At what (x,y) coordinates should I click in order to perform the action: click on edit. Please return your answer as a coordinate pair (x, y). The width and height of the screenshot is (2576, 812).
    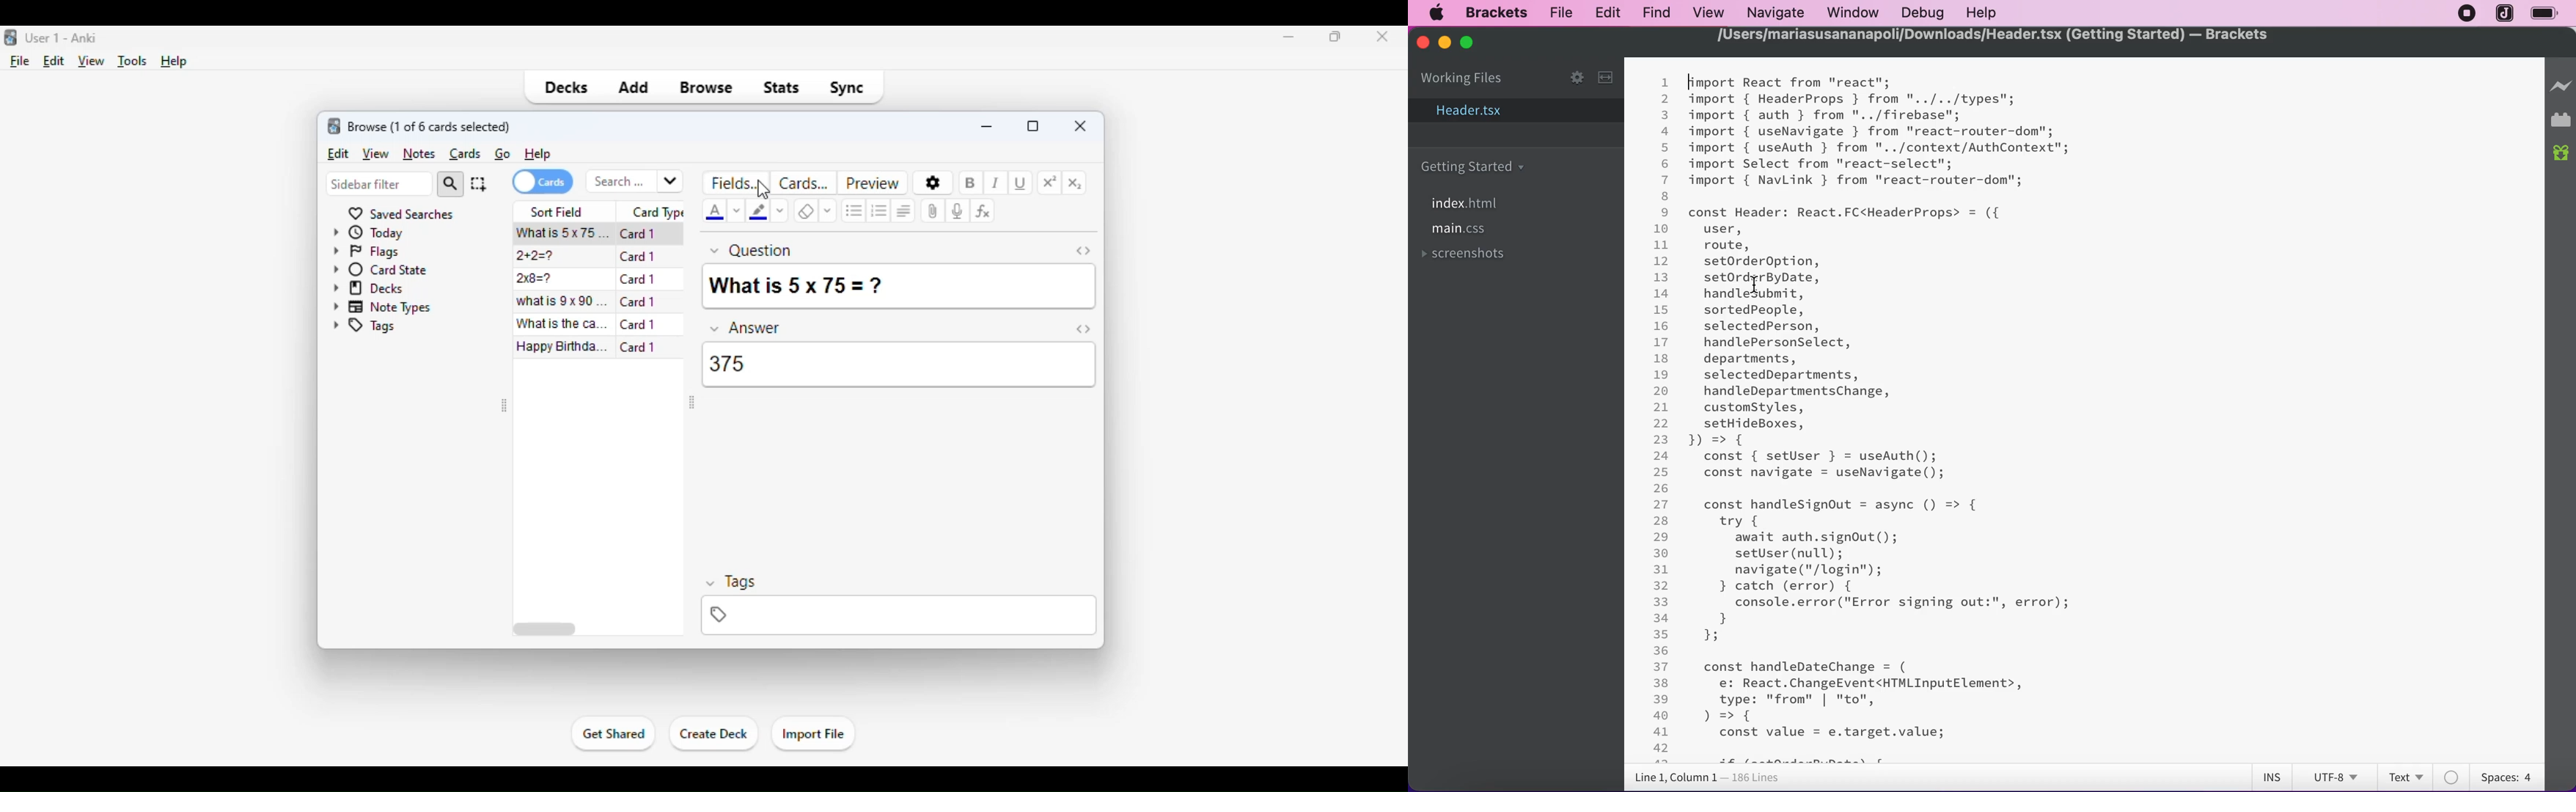
    Looking at the image, I should click on (1605, 12).